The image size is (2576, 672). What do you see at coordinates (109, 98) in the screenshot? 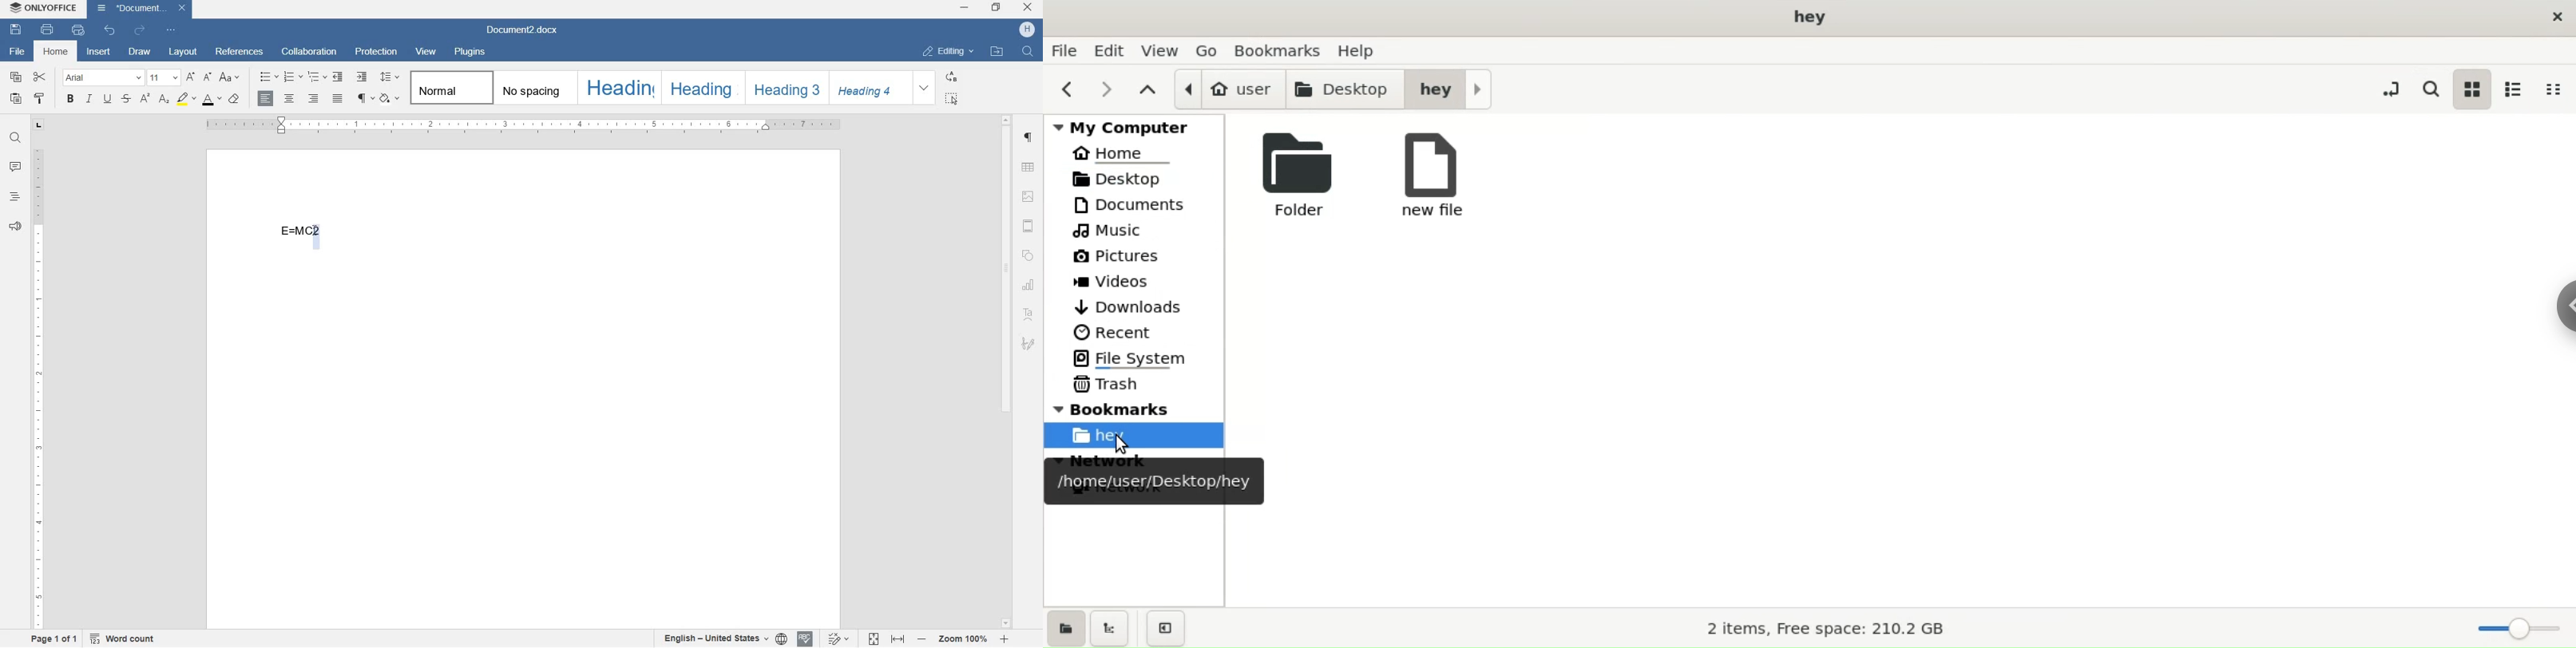
I see `underline` at bounding box center [109, 98].